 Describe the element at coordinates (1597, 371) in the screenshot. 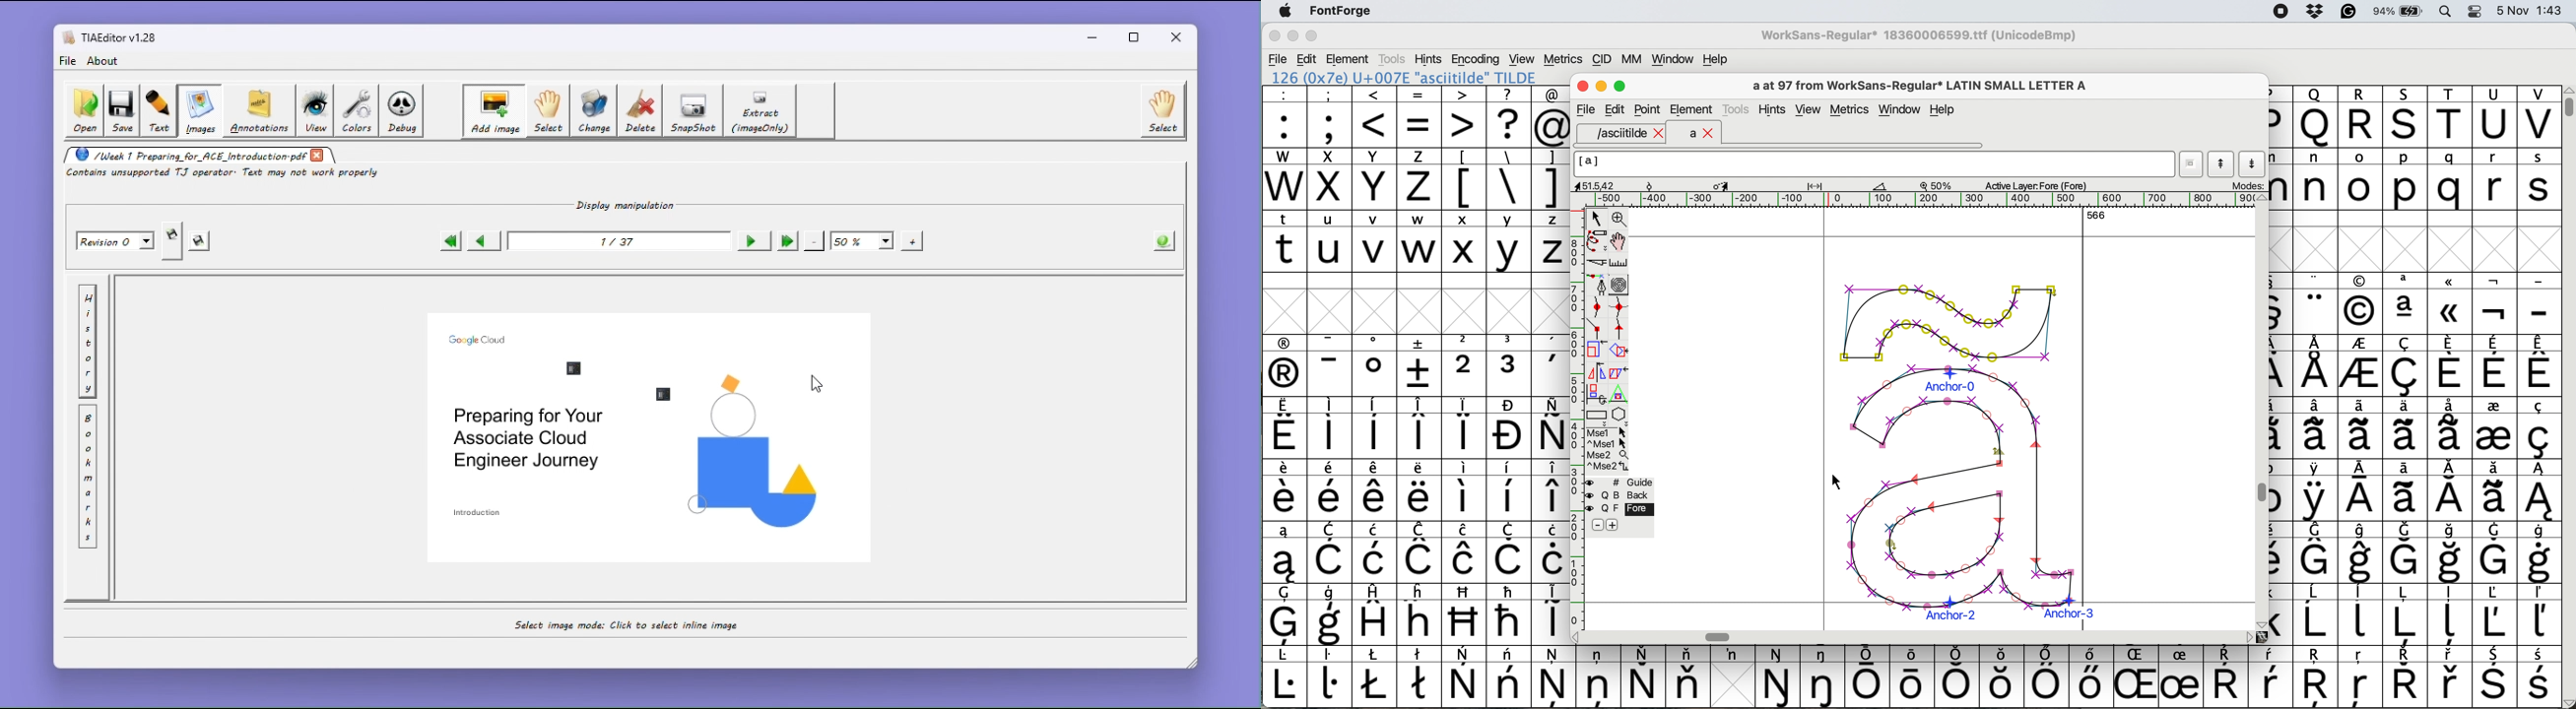

I see `flip selection` at that location.